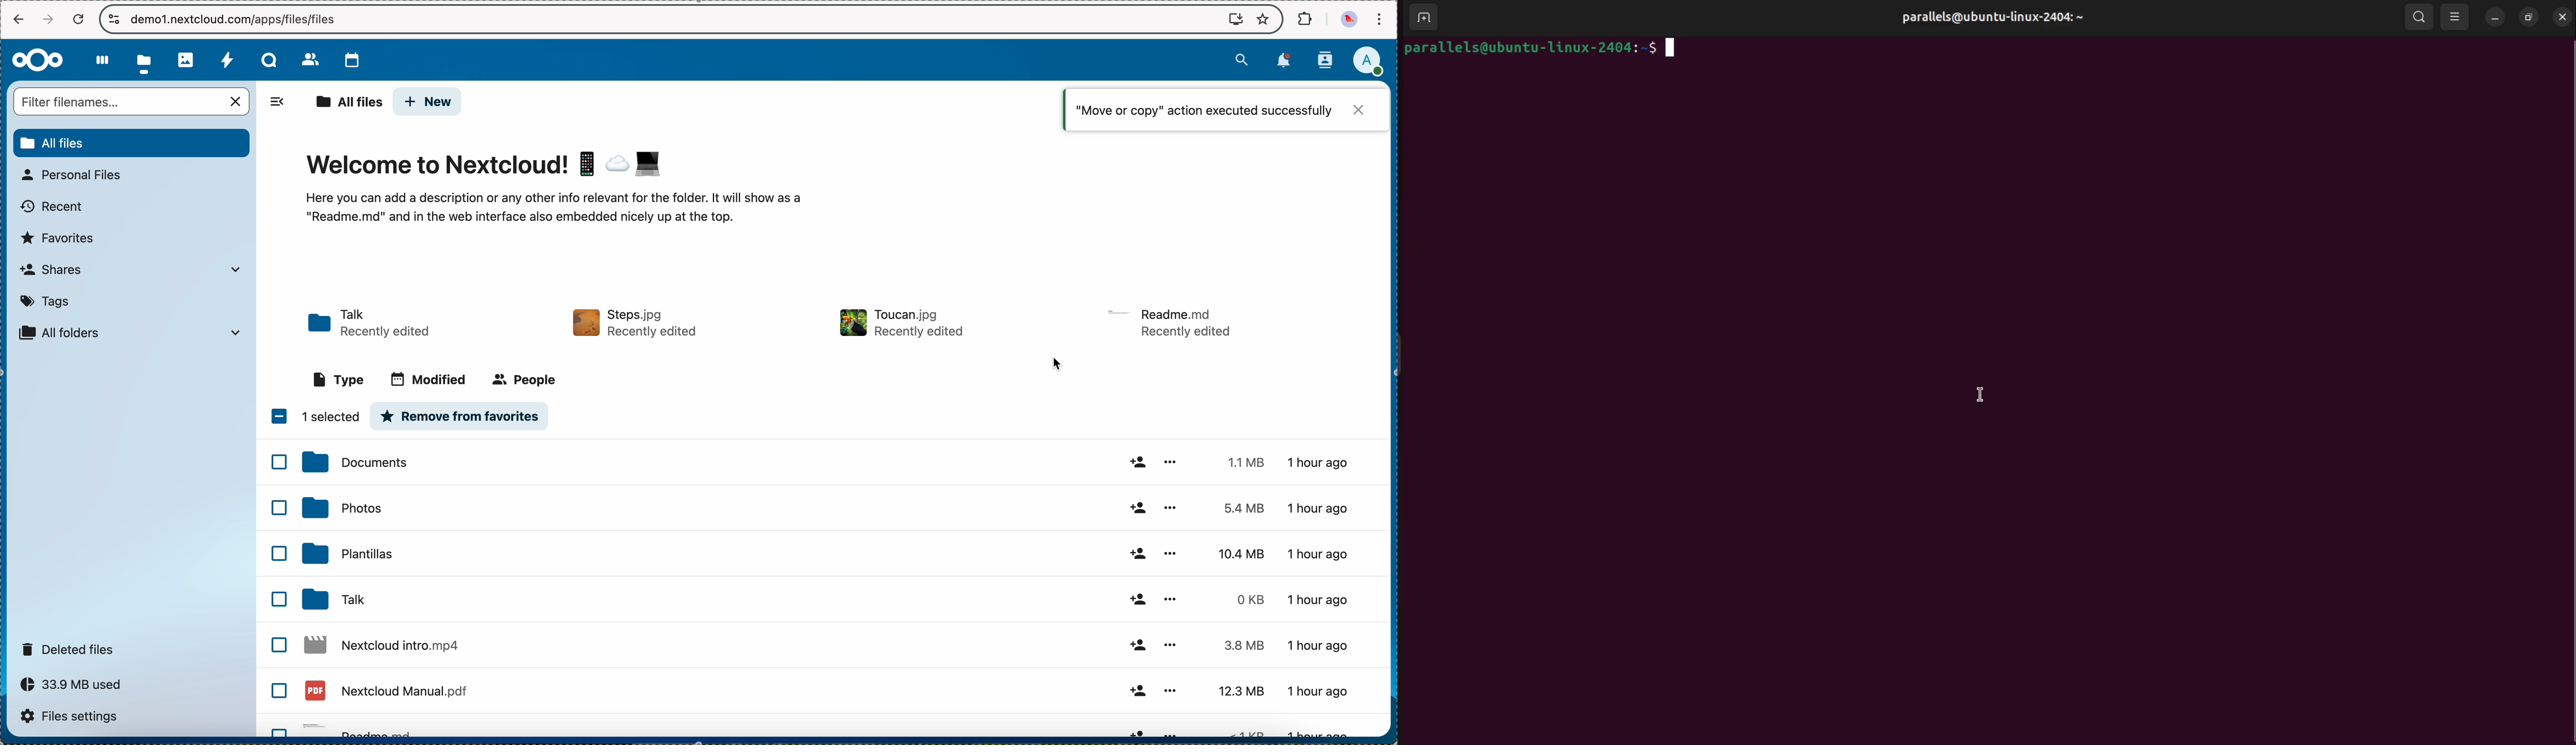  What do you see at coordinates (1236, 20) in the screenshot?
I see `install Nextcloud` at bounding box center [1236, 20].